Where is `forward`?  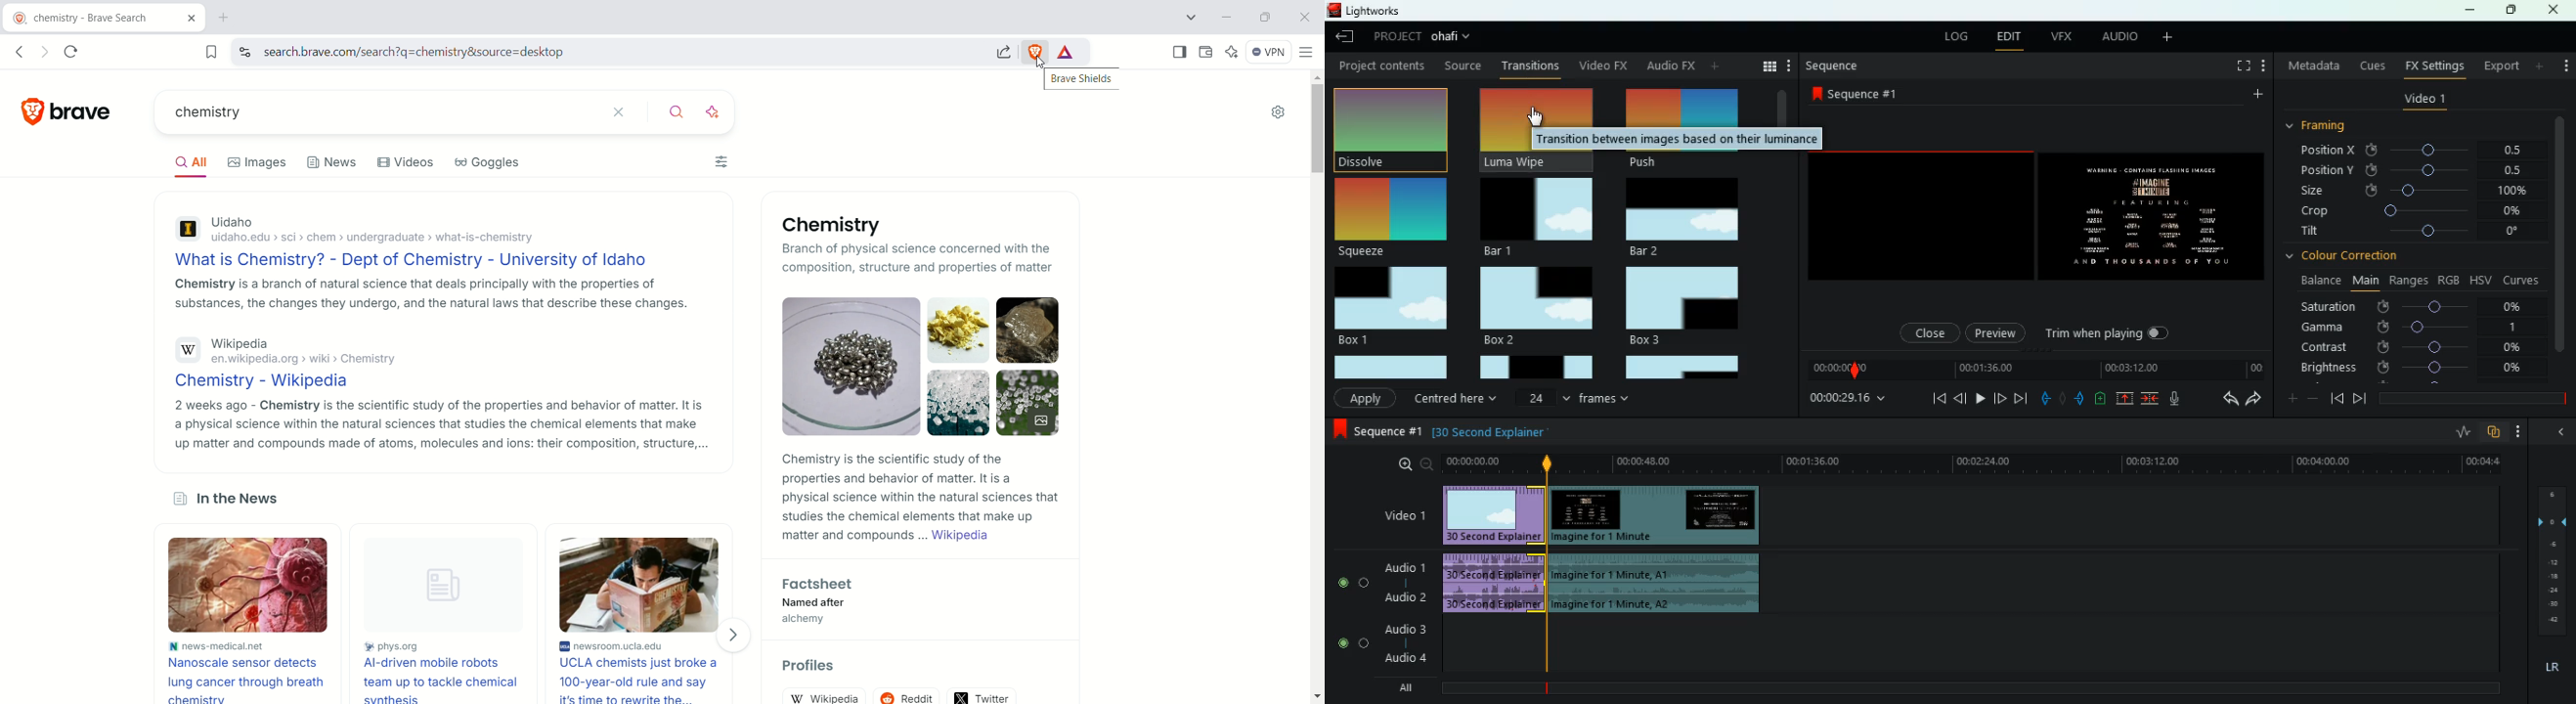 forward is located at coordinates (2020, 399).